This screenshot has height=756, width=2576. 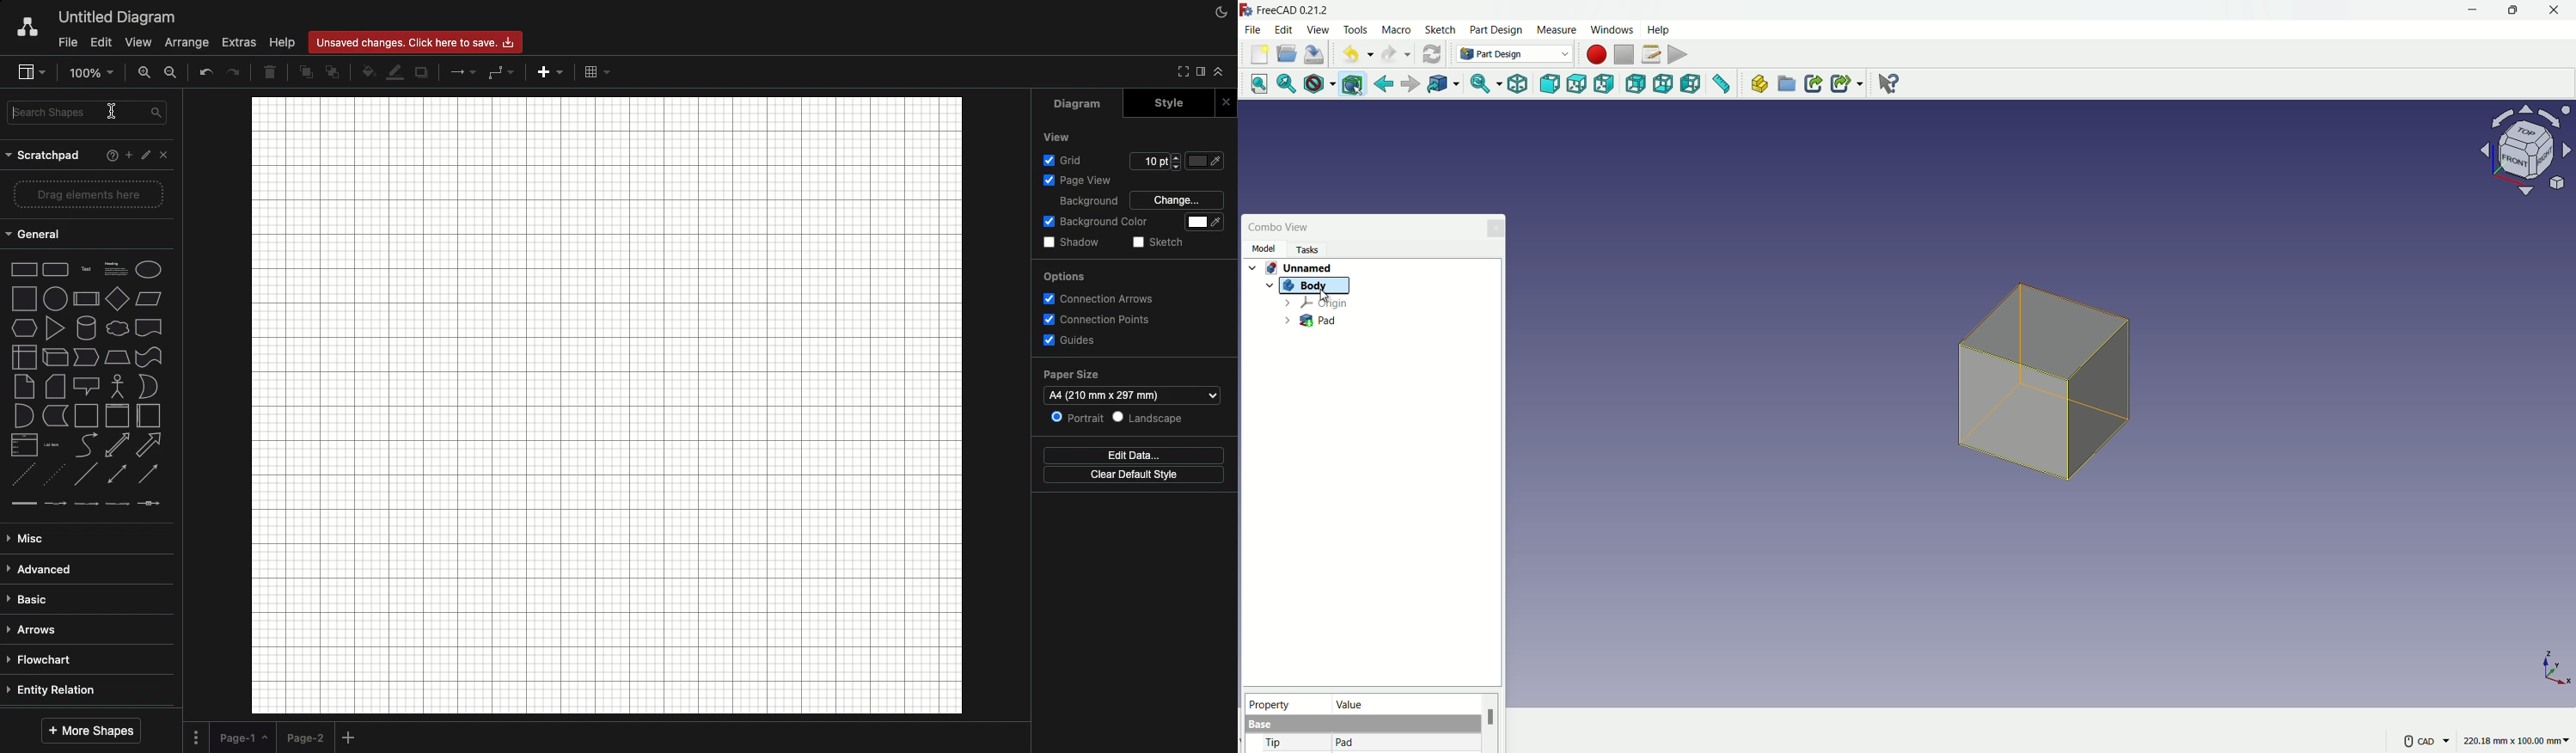 I want to click on File, so click(x=65, y=43).